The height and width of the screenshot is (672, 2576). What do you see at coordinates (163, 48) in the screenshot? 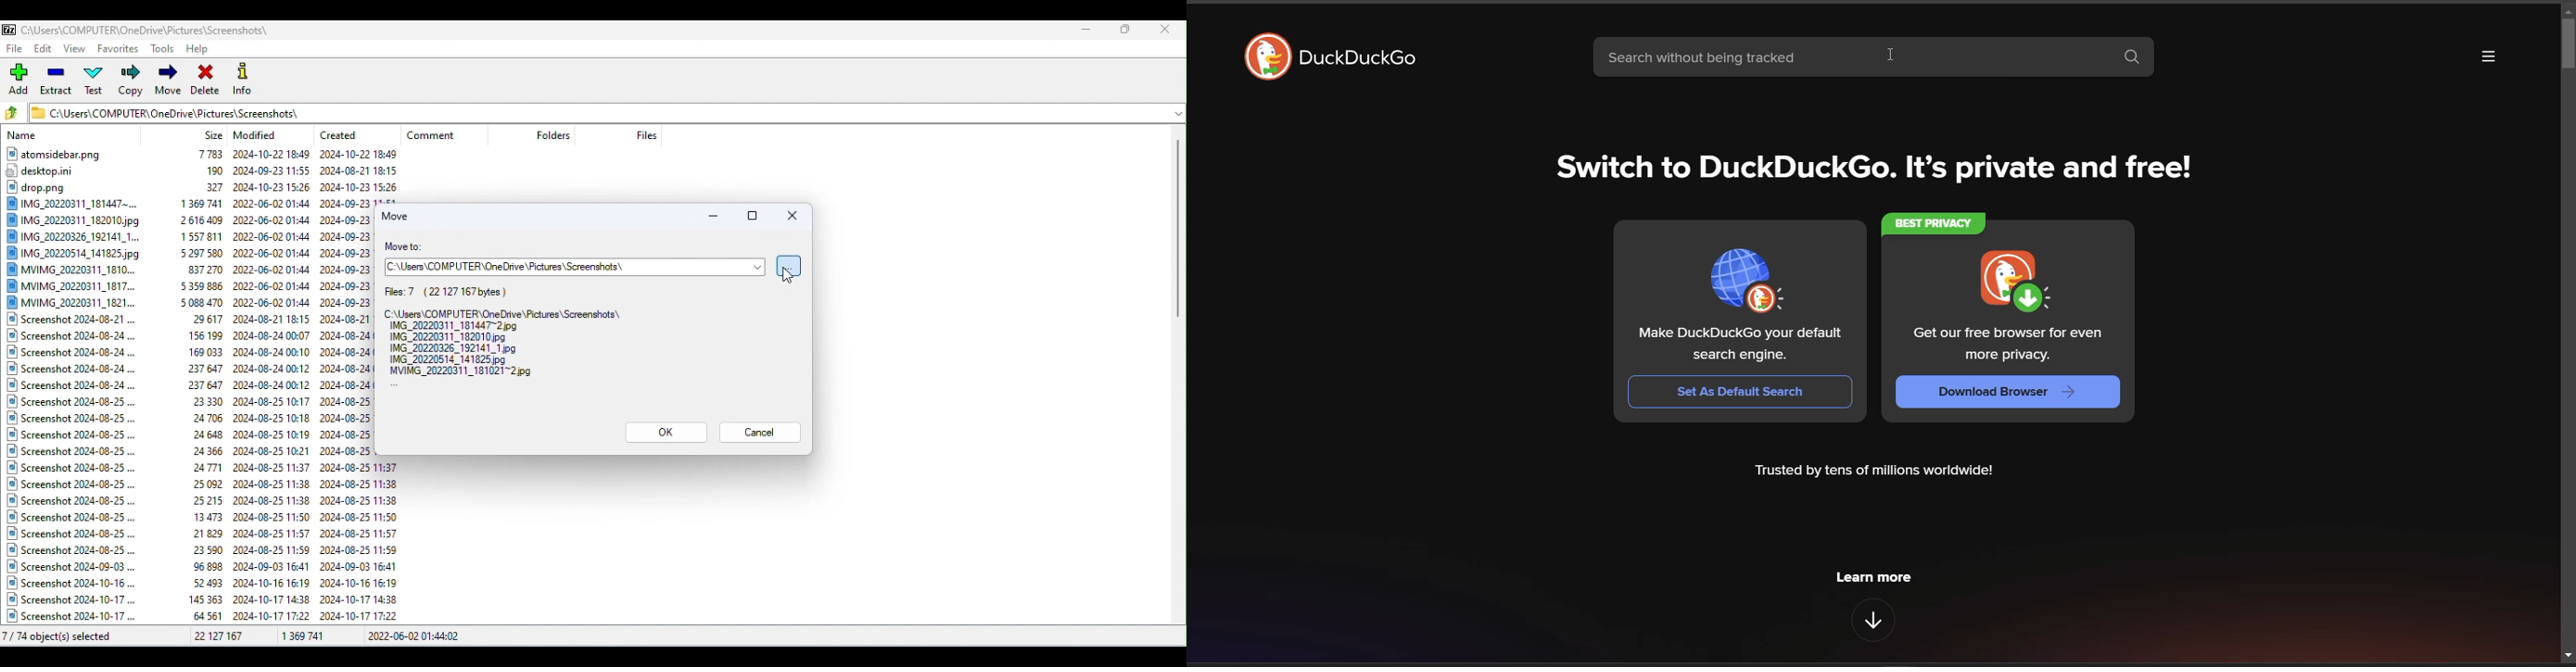
I see `Tools` at bounding box center [163, 48].